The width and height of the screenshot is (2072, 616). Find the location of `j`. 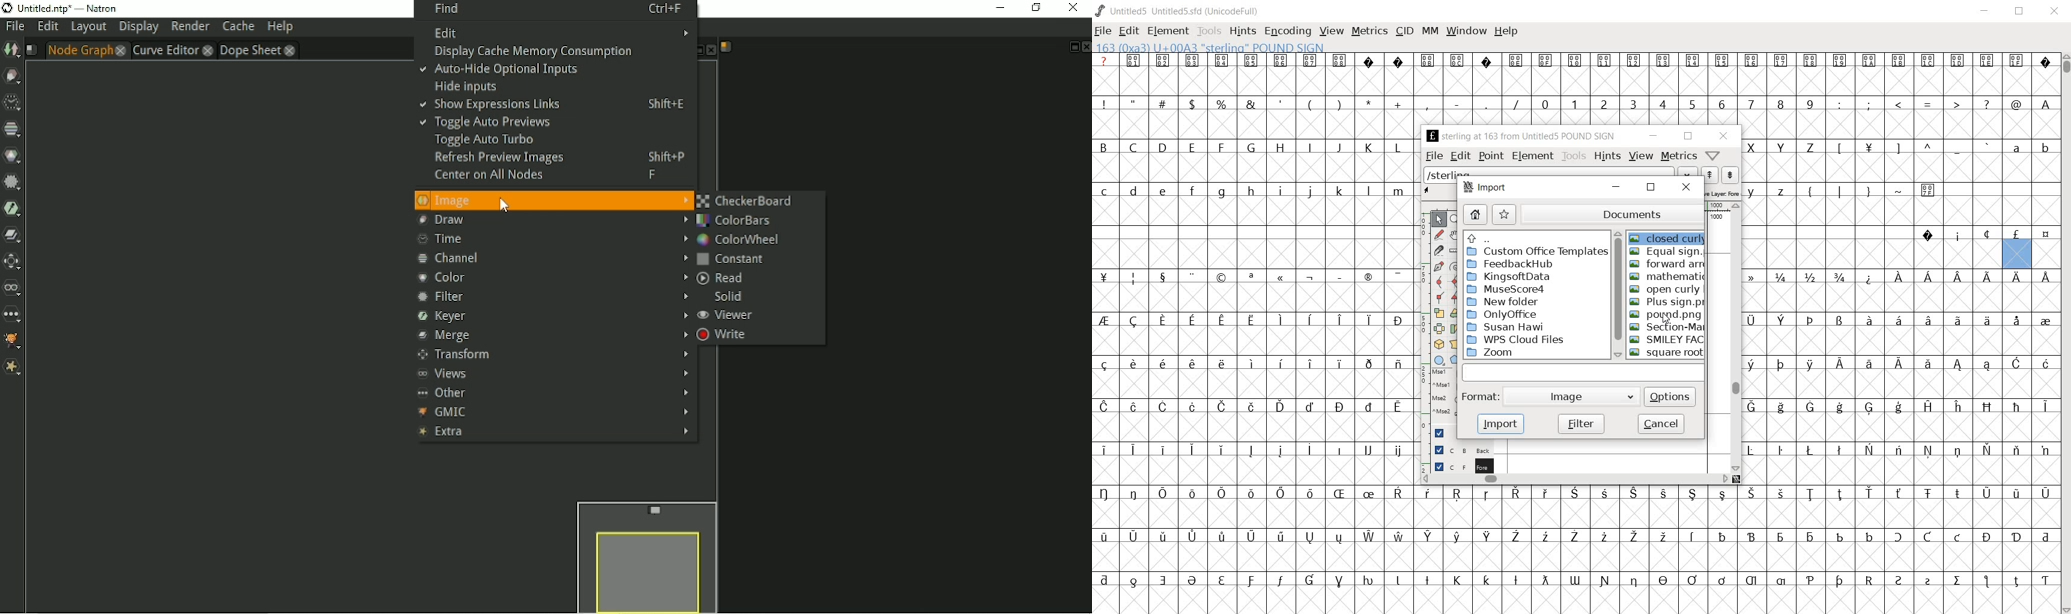

j is located at coordinates (1310, 192).